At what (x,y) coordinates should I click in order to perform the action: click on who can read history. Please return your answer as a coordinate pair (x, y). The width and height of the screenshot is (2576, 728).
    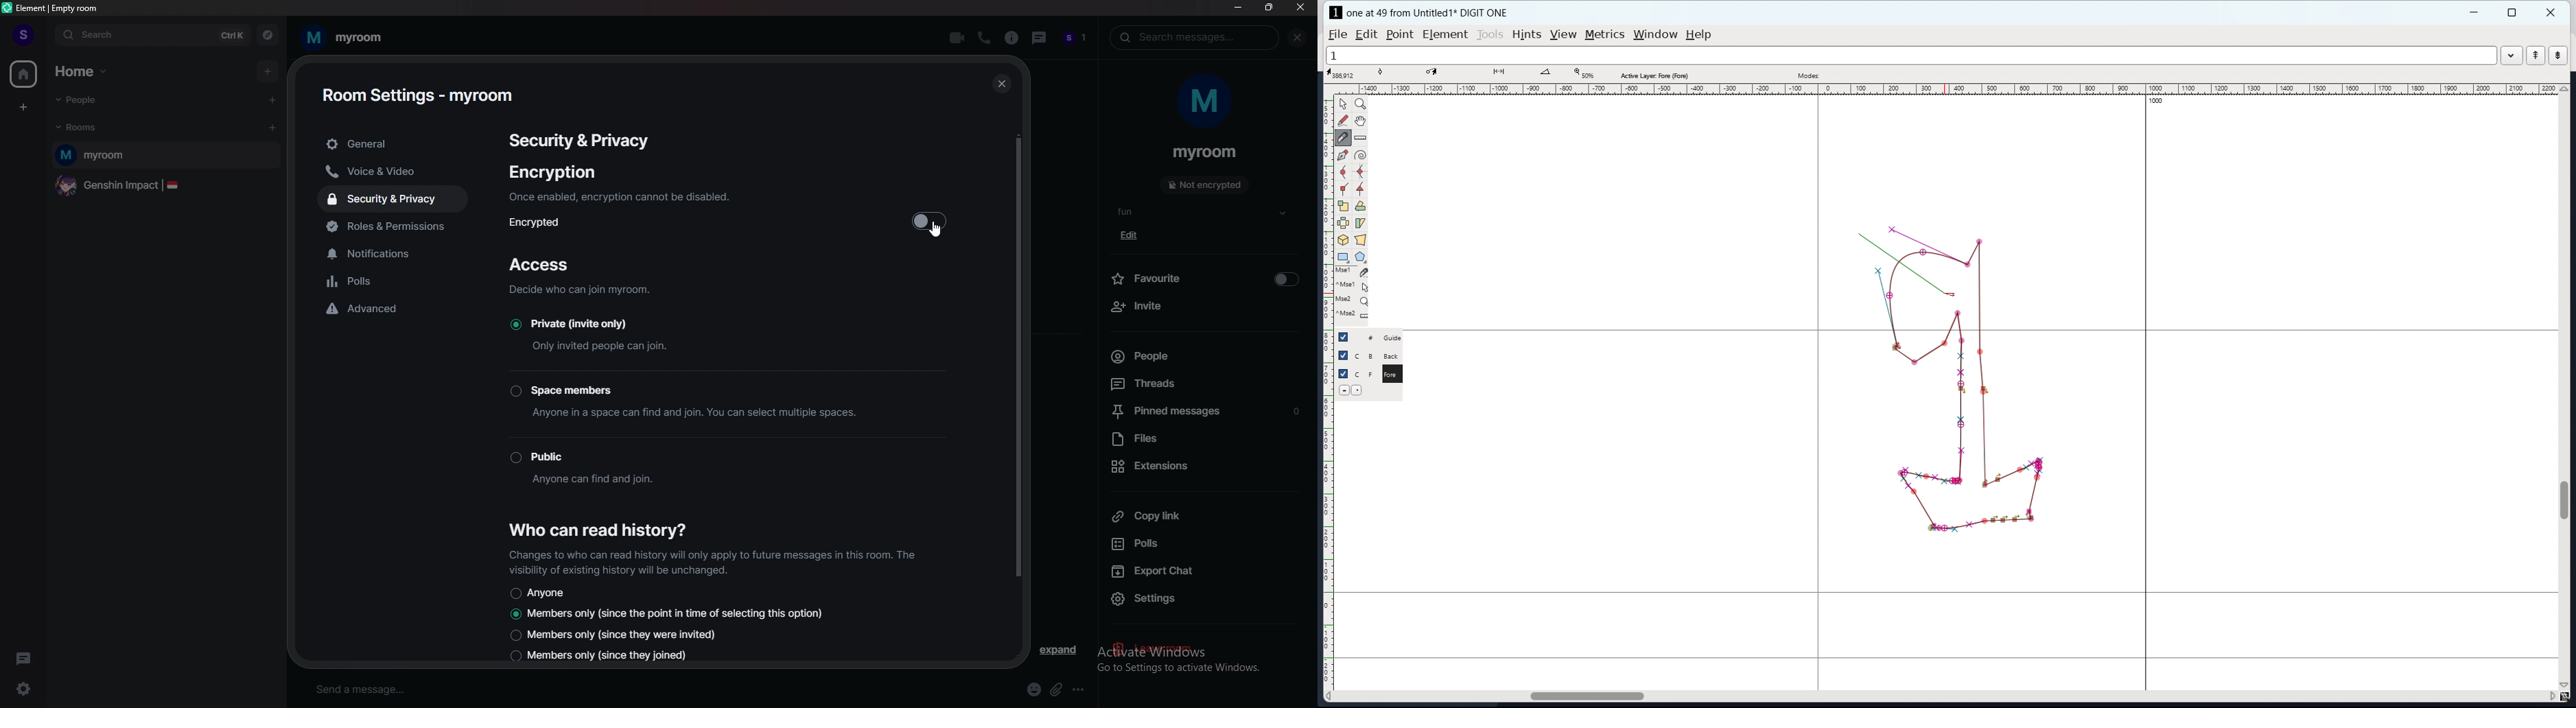
    Looking at the image, I should click on (605, 528).